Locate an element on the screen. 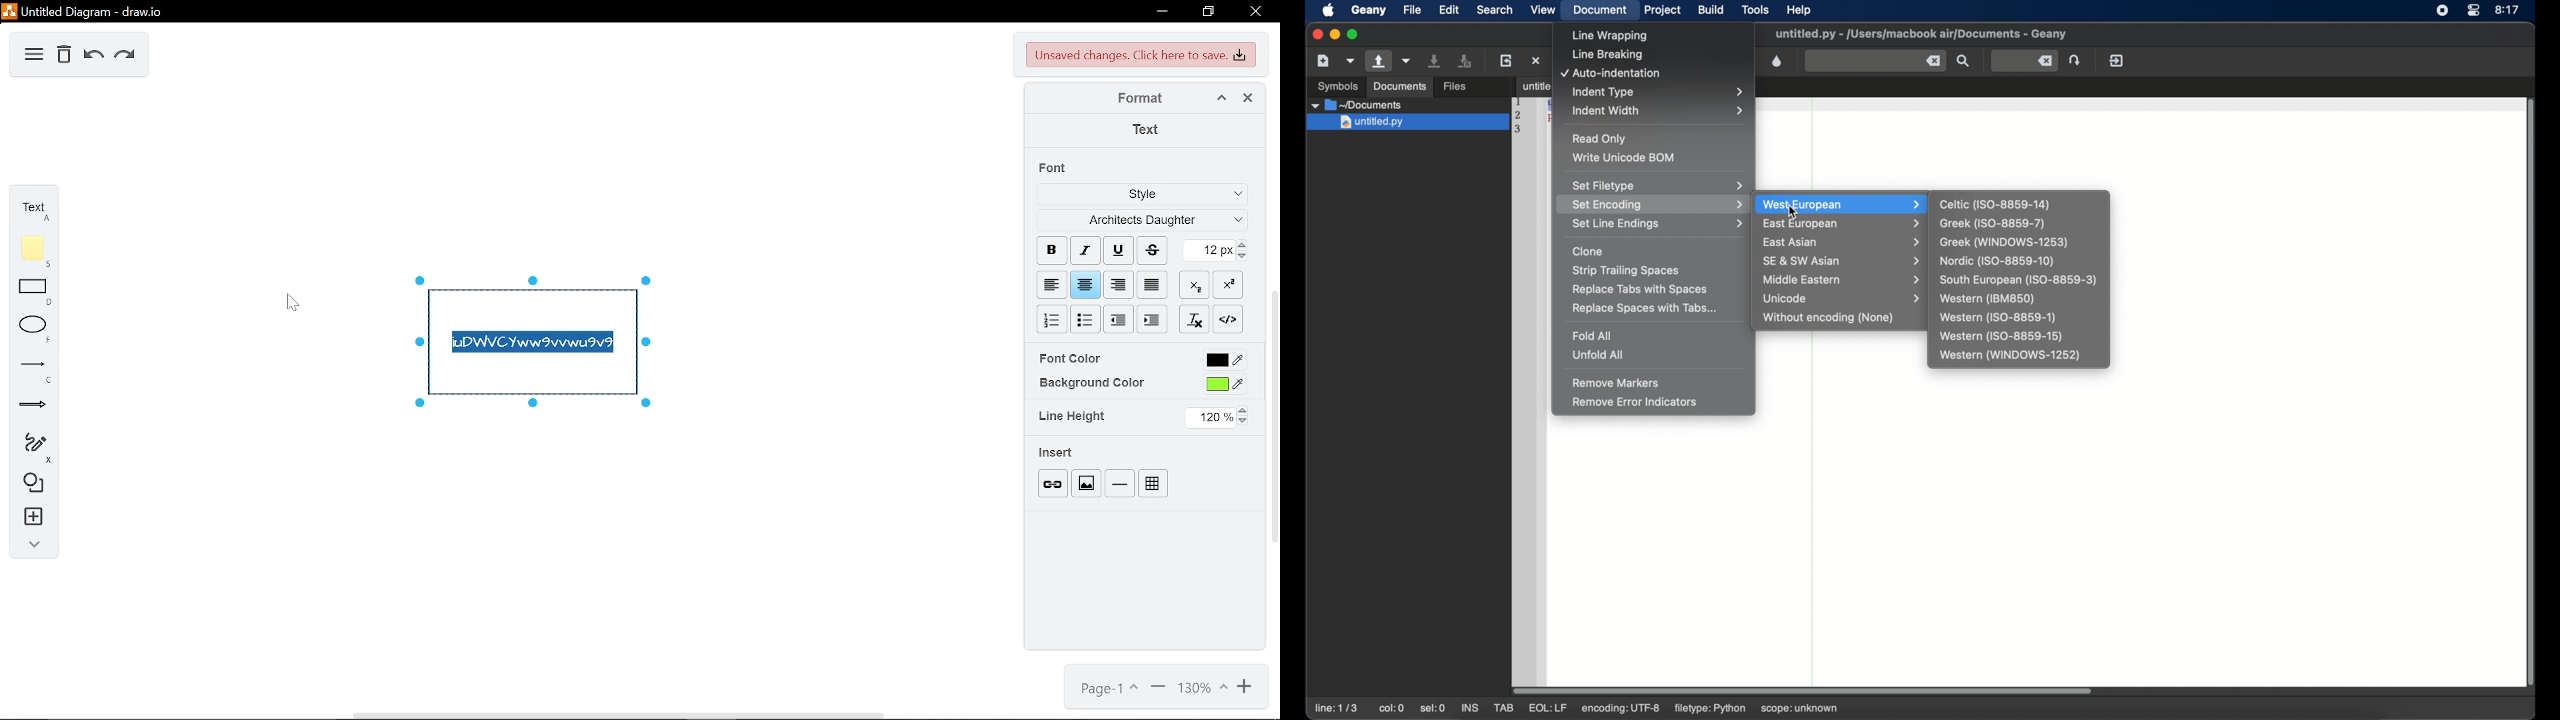  decrease line height is located at coordinates (1246, 421).